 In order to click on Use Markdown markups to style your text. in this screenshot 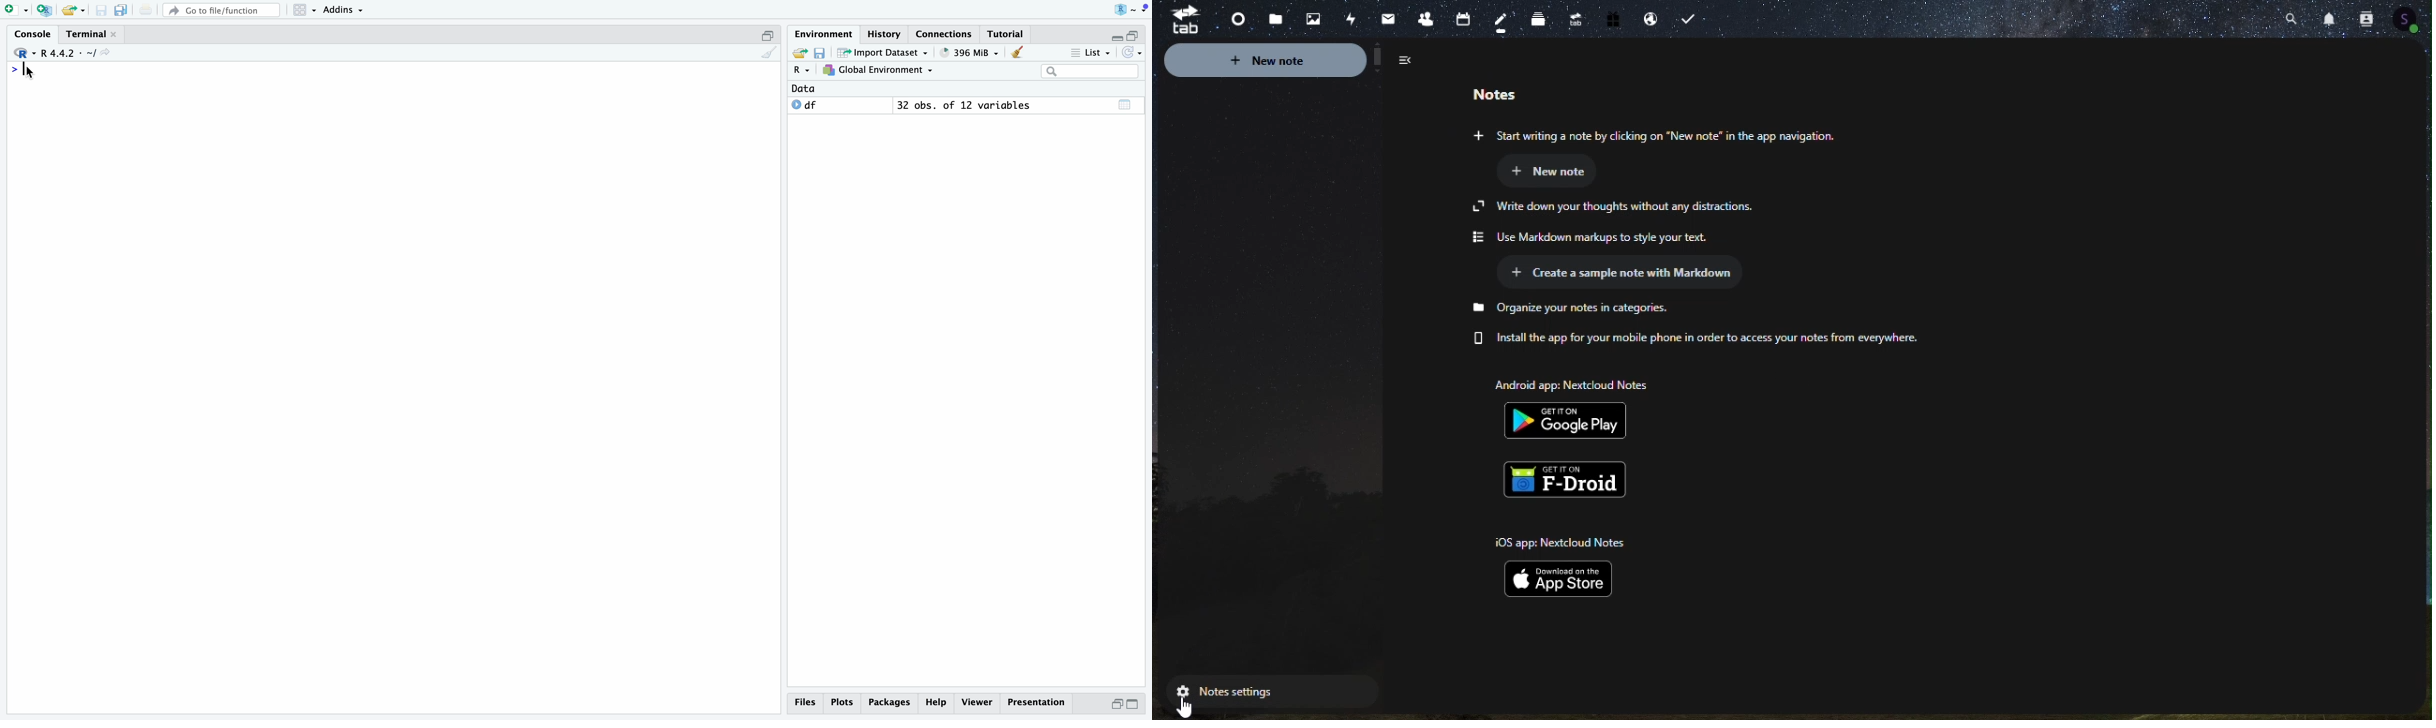, I will do `click(1599, 237)`.